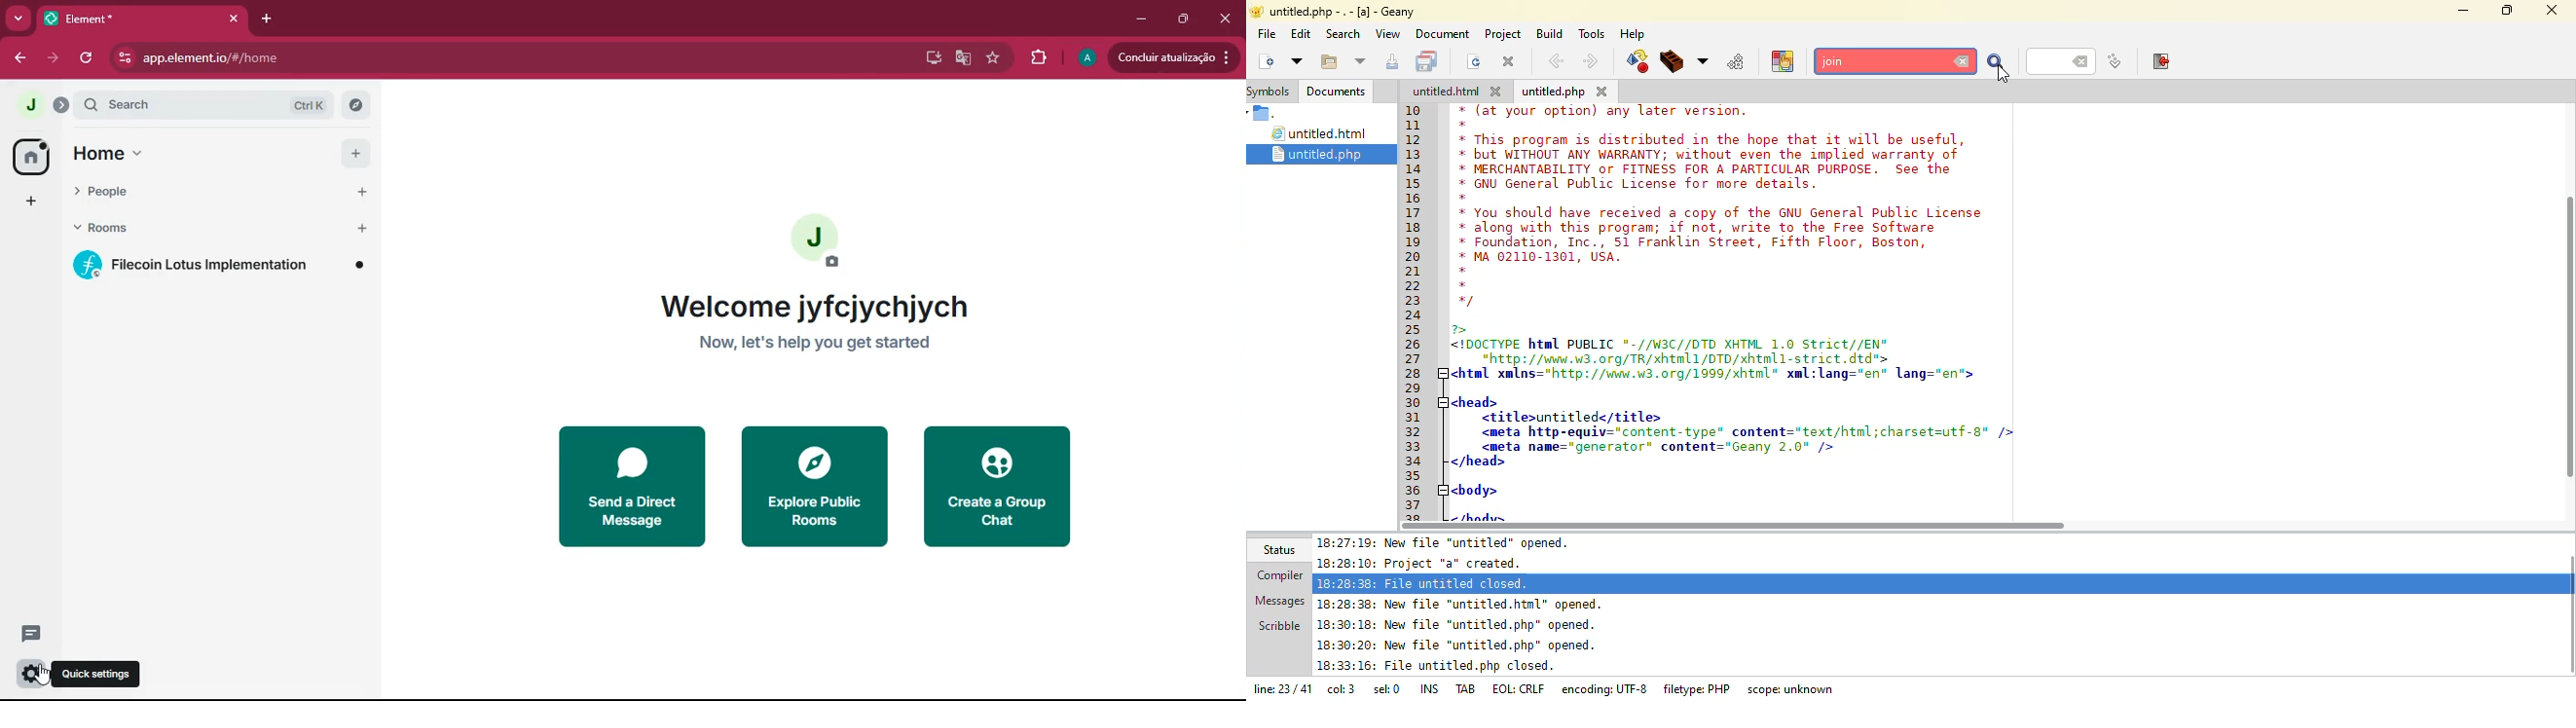  What do you see at coordinates (1038, 58) in the screenshot?
I see `extensions` at bounding box center [1038, 58].